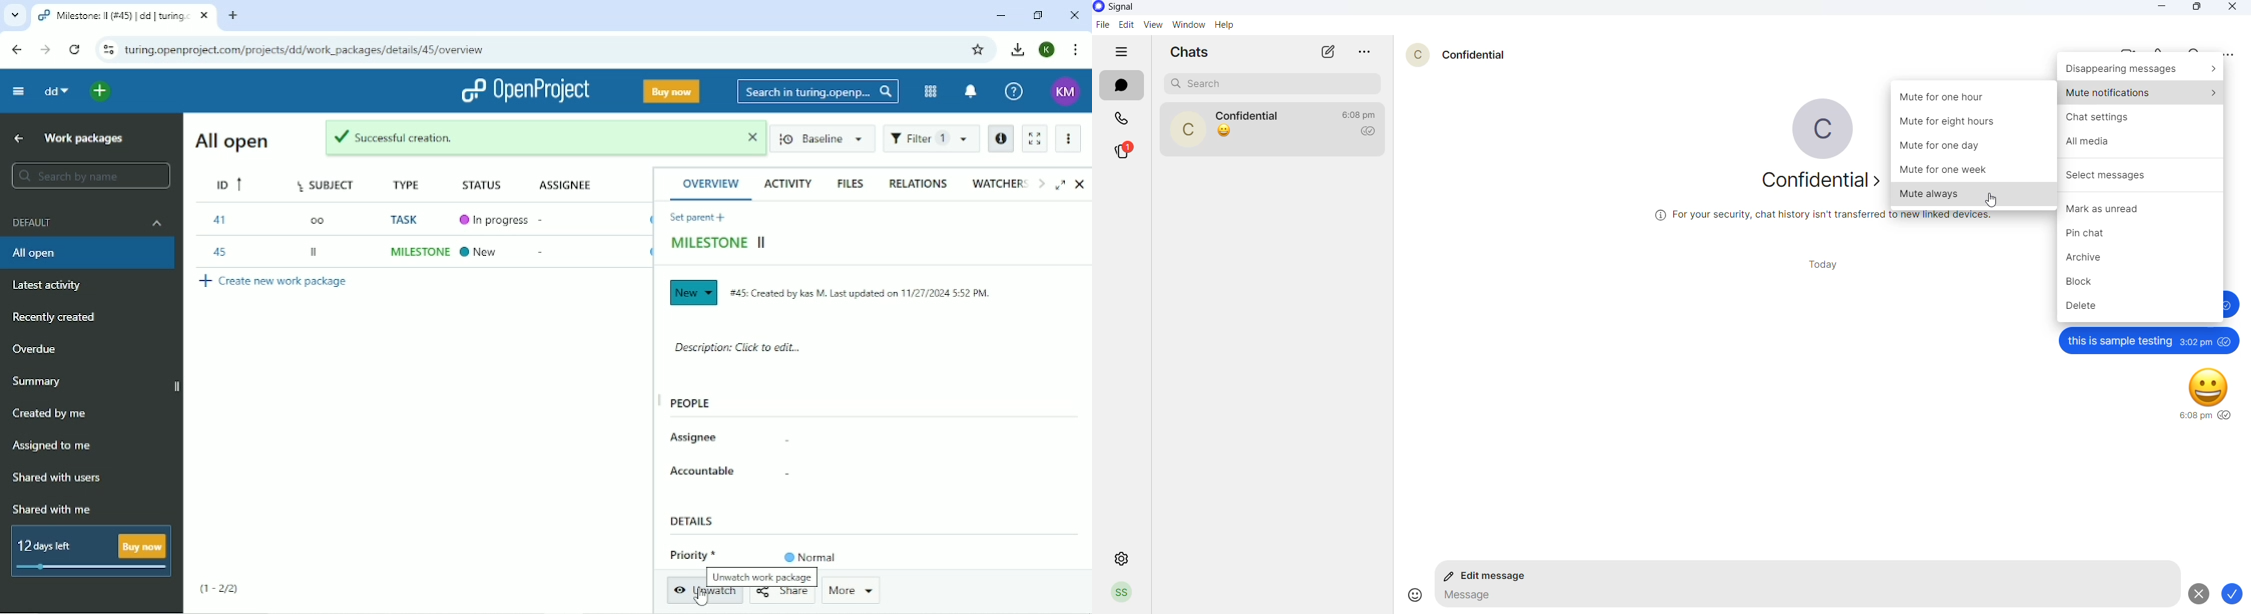 The image size is (2268, 616). I want to click on application name and logo, so click(1130, 7).